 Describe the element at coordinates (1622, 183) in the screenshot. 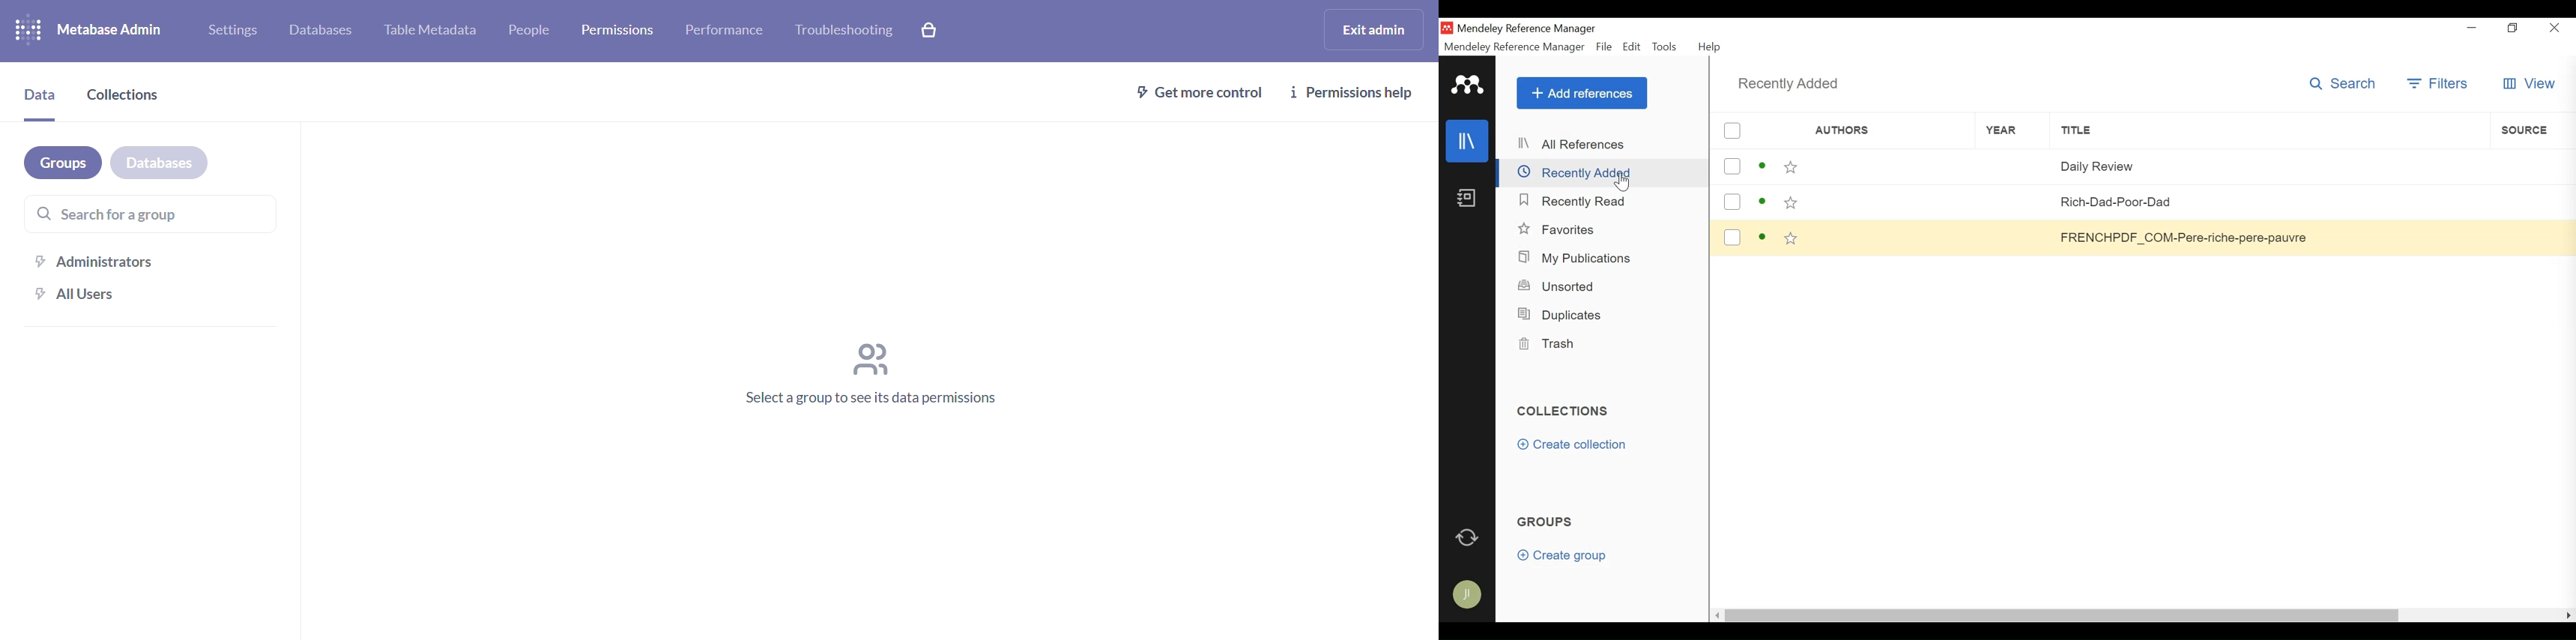

I see `cursor on recently added` at that location.